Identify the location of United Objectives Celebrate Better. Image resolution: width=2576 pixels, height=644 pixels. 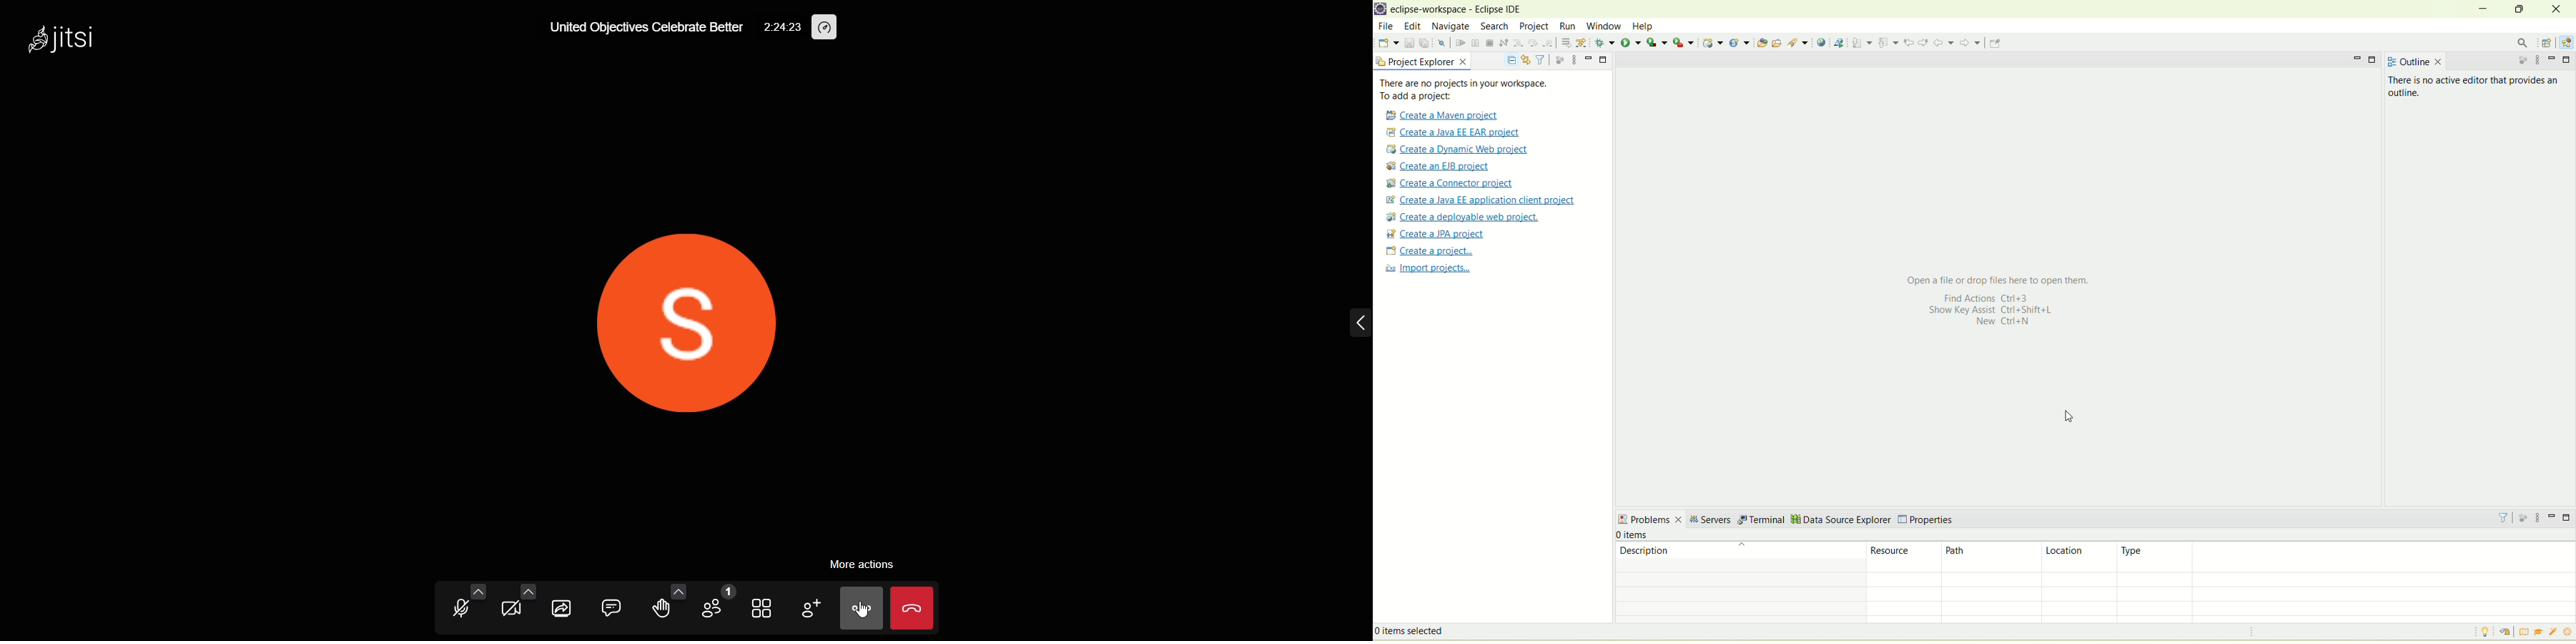
(646, 29).